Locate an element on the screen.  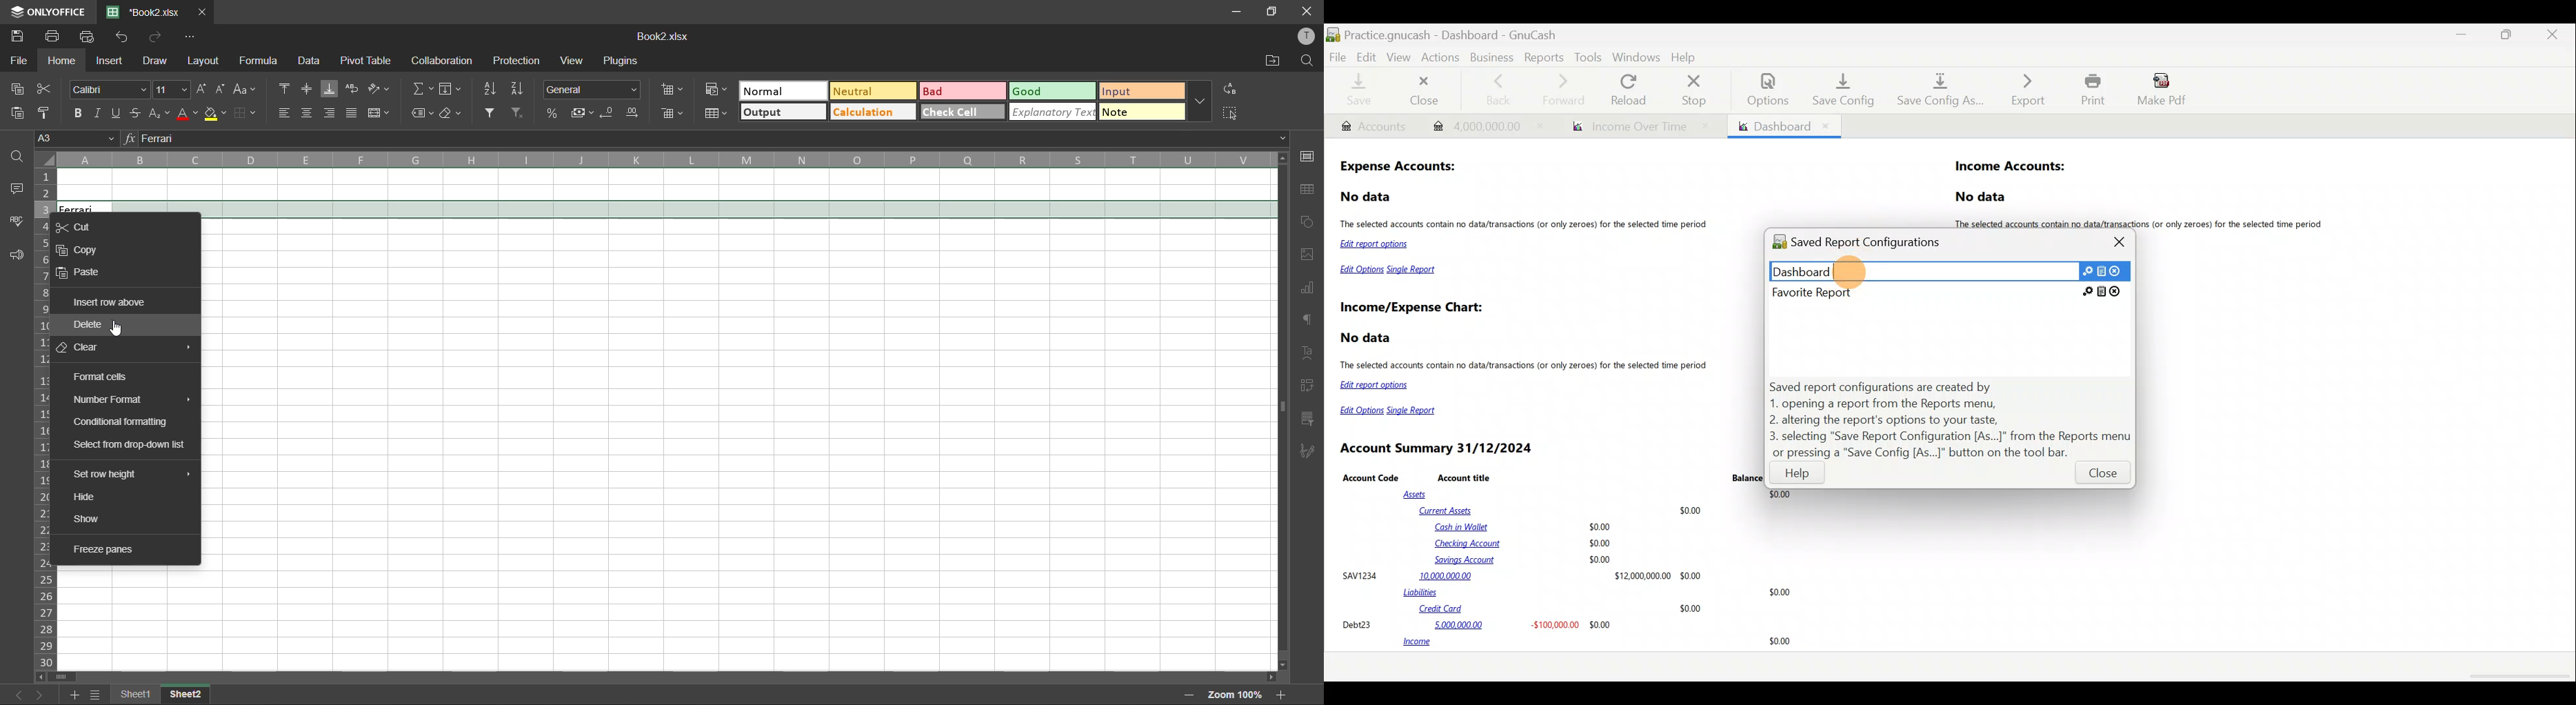
filter is located at coordinates (492, 113).